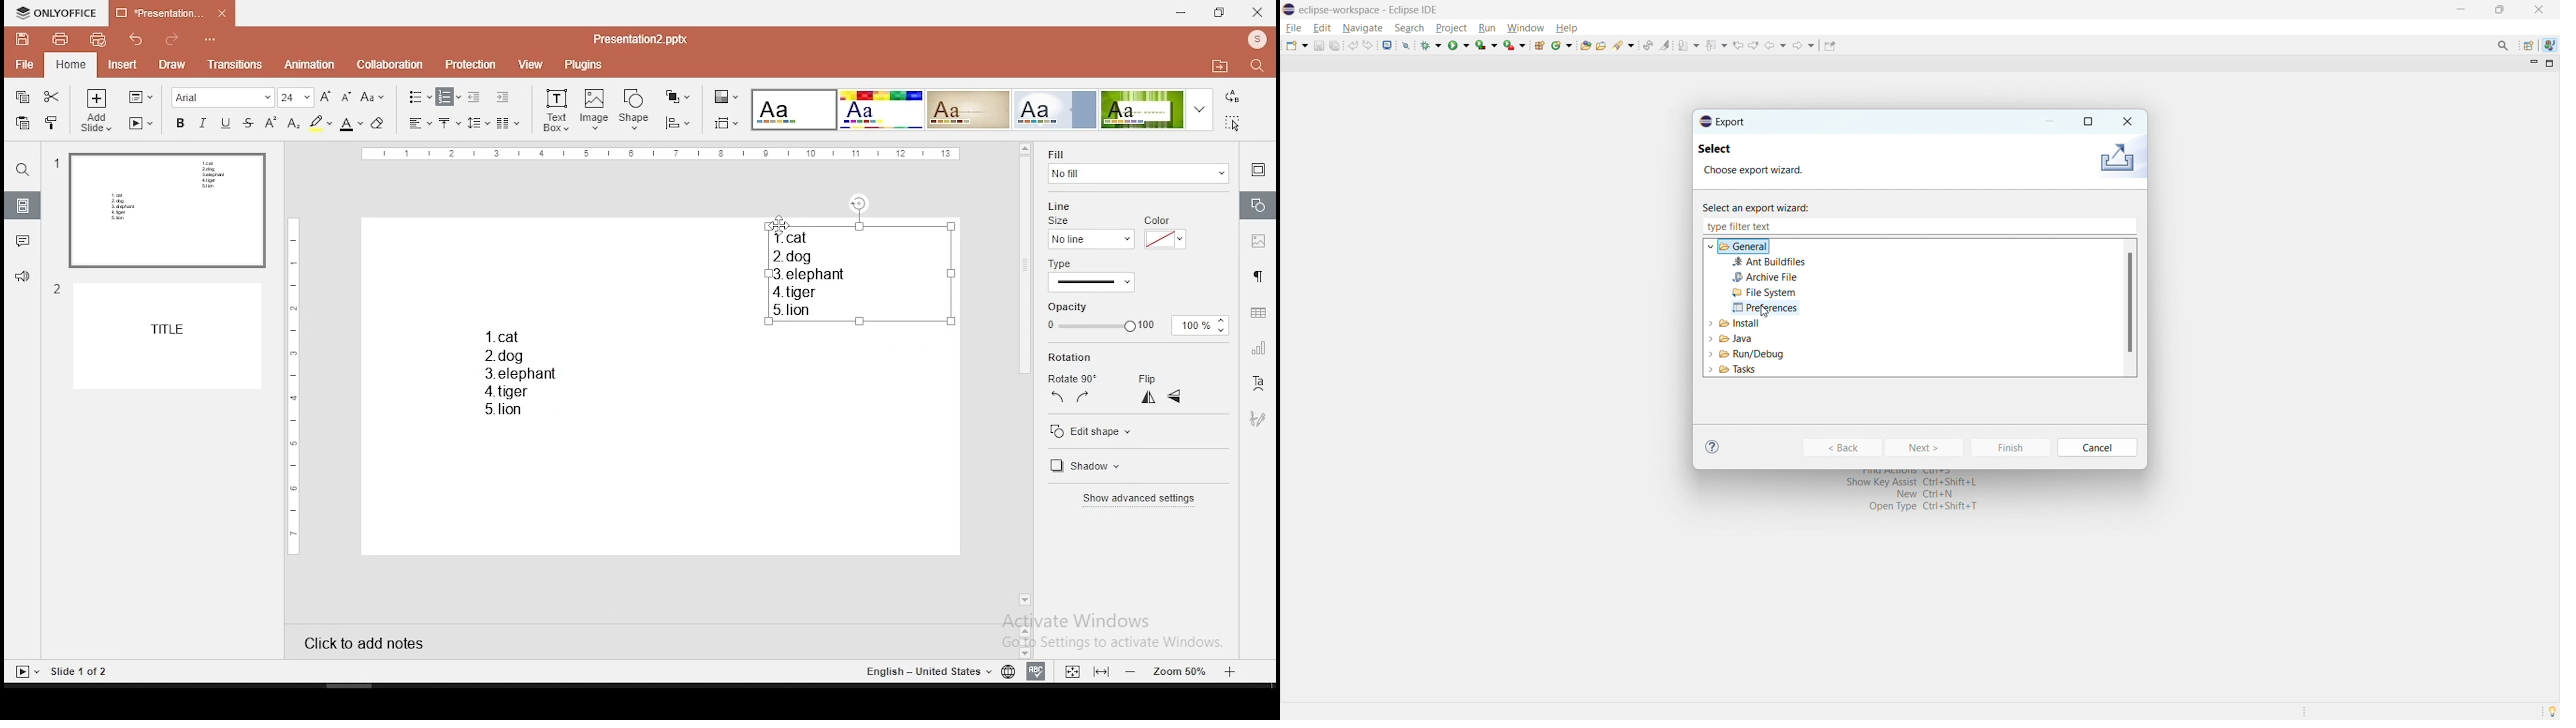  Describe the element at coordinates (271, 123) in the screenshot. I see `superscript` at that location.